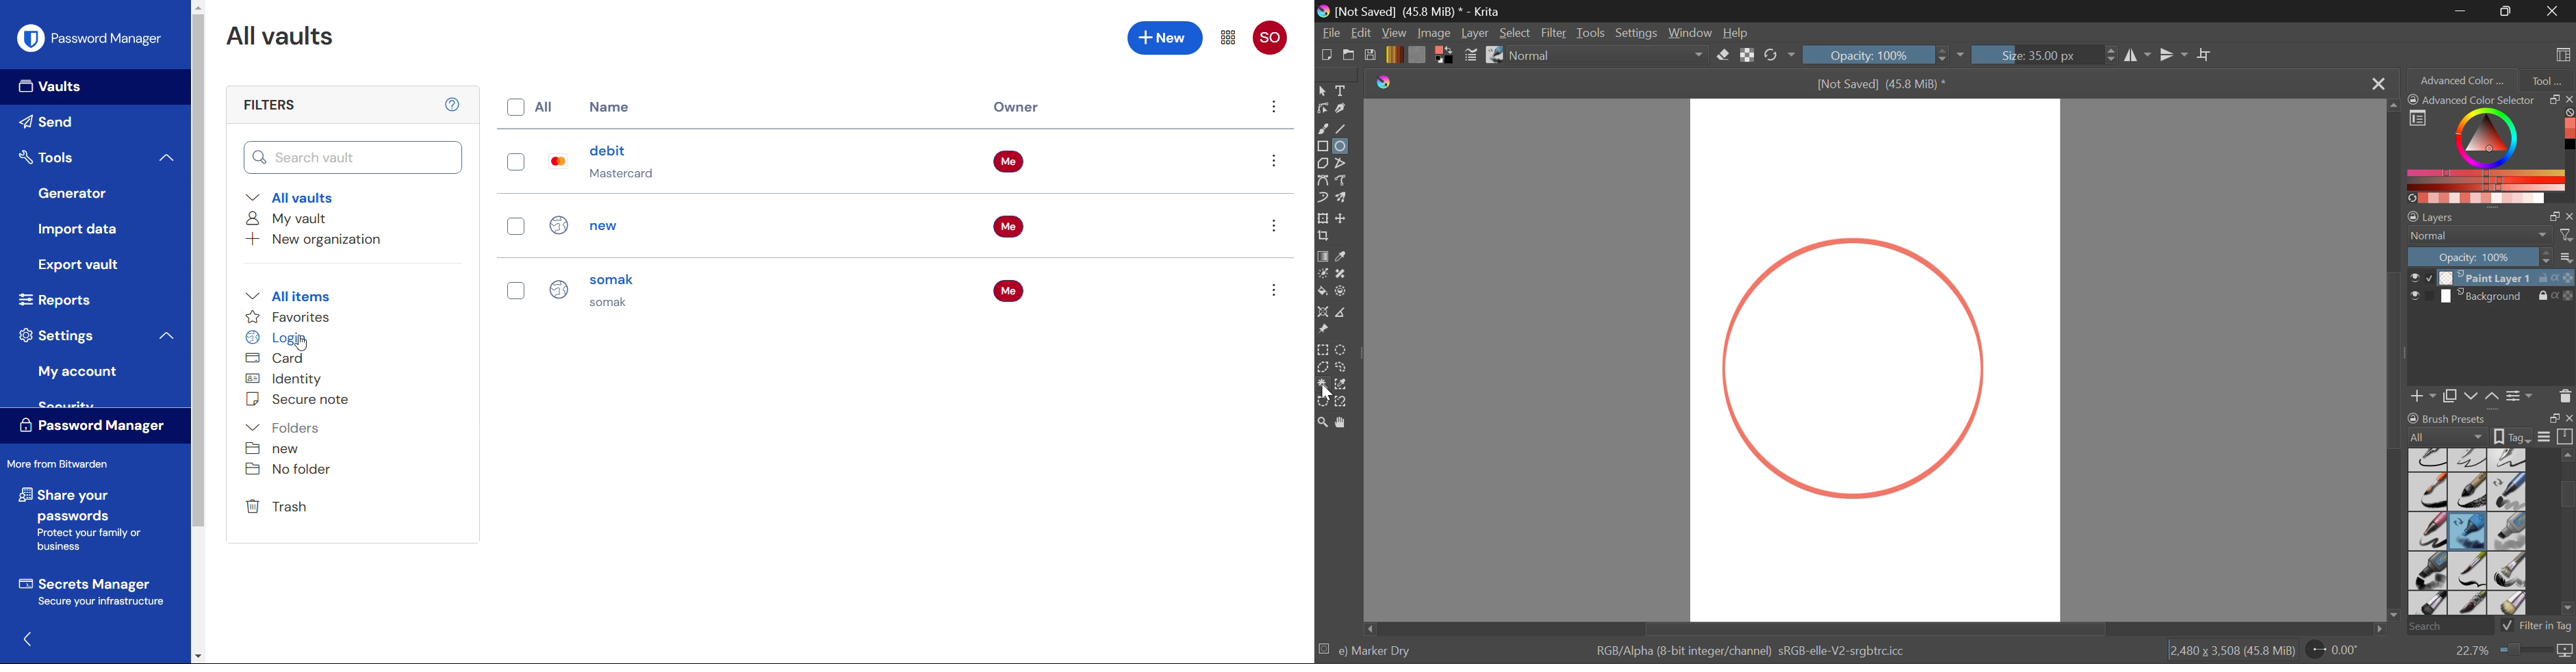  What do you see at coordinates (2483, 394) in the screenshot?
I see `Move Layers` at bounding box center [2483, 394].